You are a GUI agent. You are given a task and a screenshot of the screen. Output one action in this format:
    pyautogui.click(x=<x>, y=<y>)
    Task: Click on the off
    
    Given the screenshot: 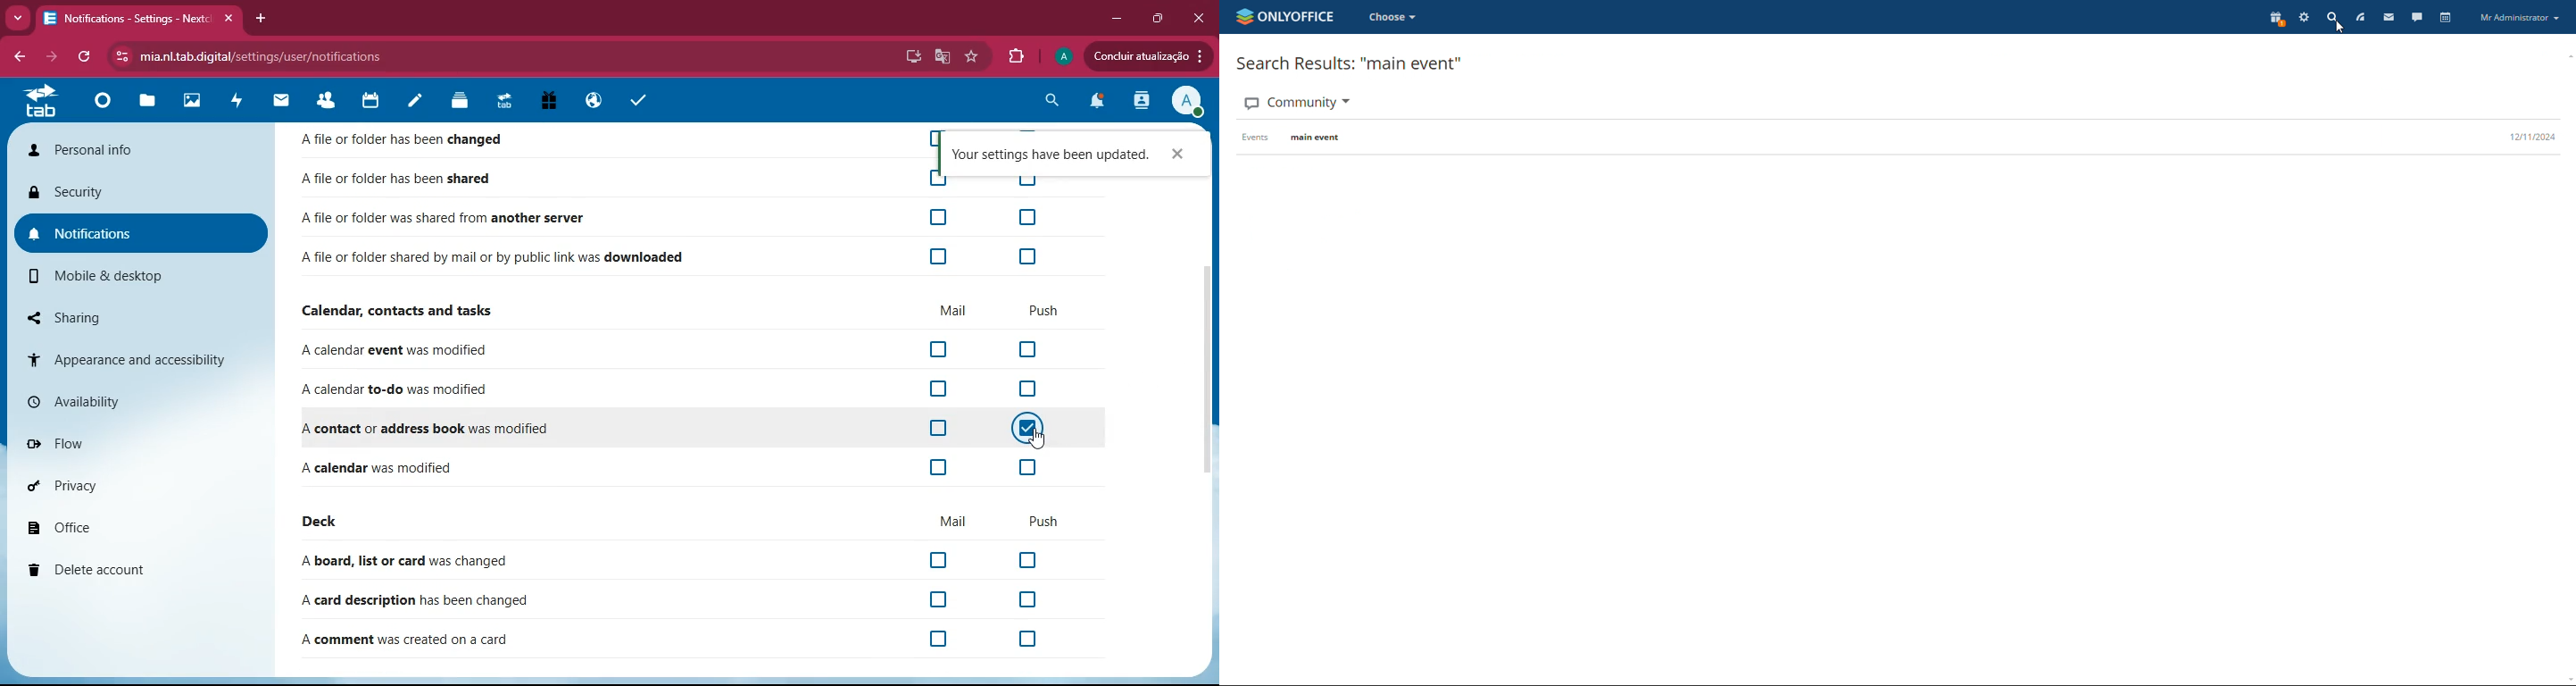 What is the action you would take?
    pyautogui.click(x=935, y=466)
    